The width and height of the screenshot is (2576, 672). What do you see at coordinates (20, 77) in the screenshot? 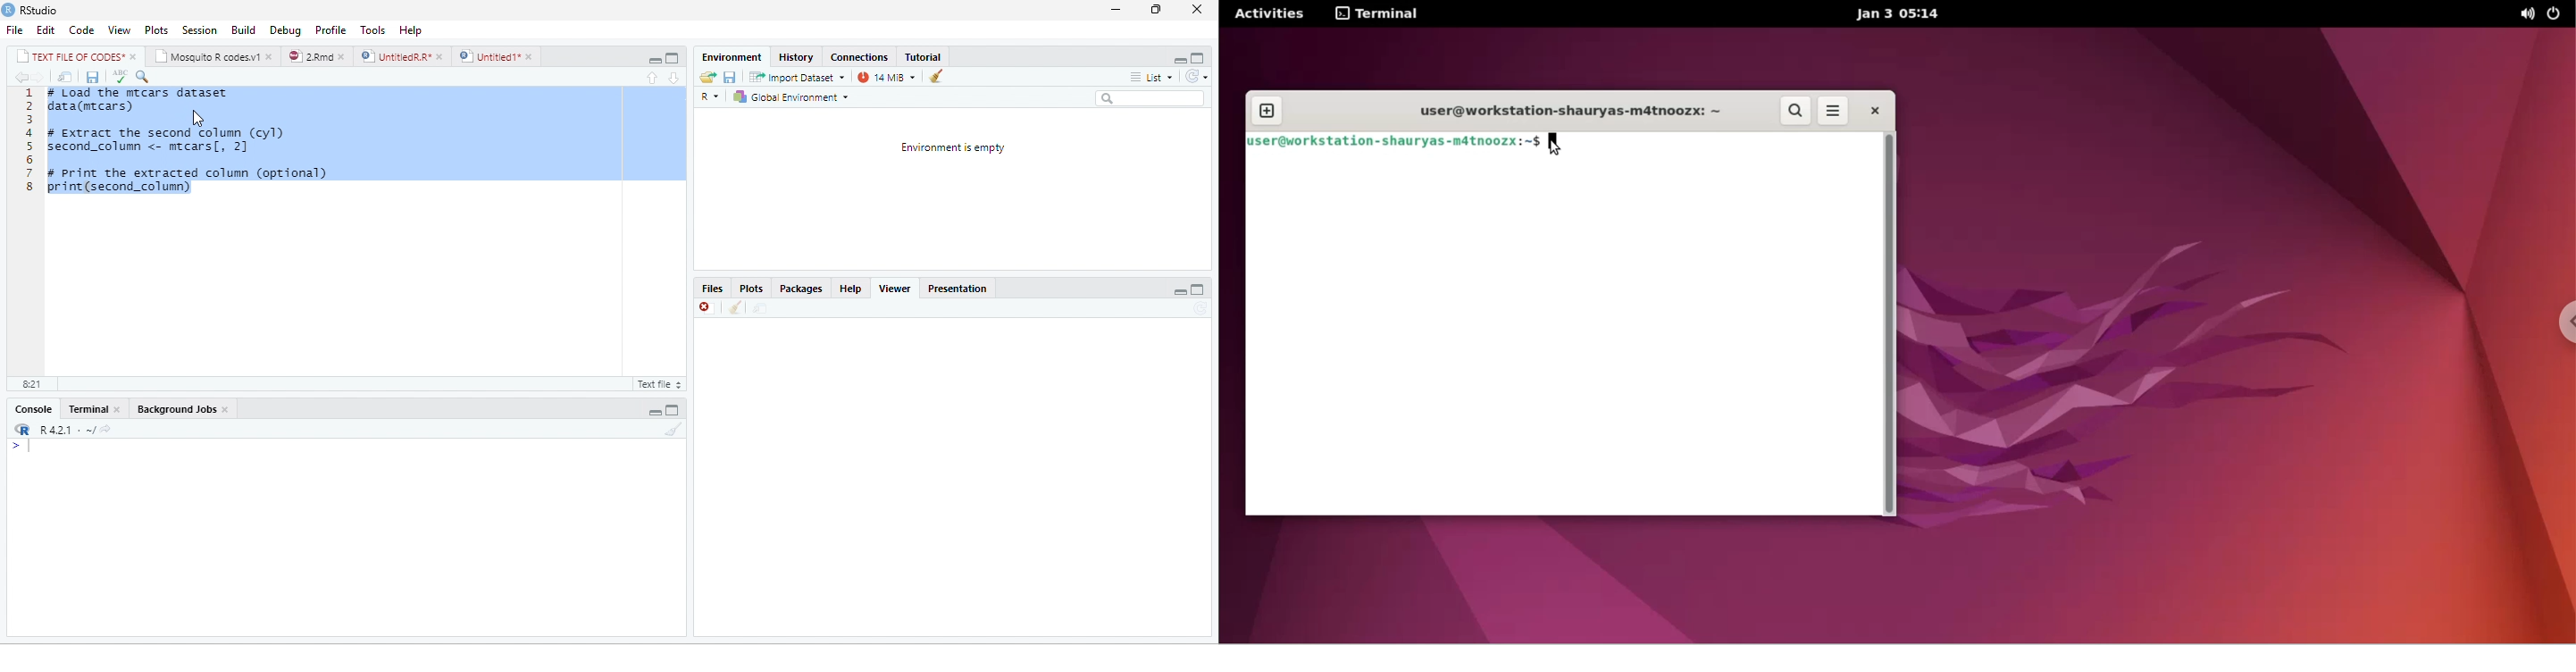
I see `previous ` at bounding box center [20, 77].